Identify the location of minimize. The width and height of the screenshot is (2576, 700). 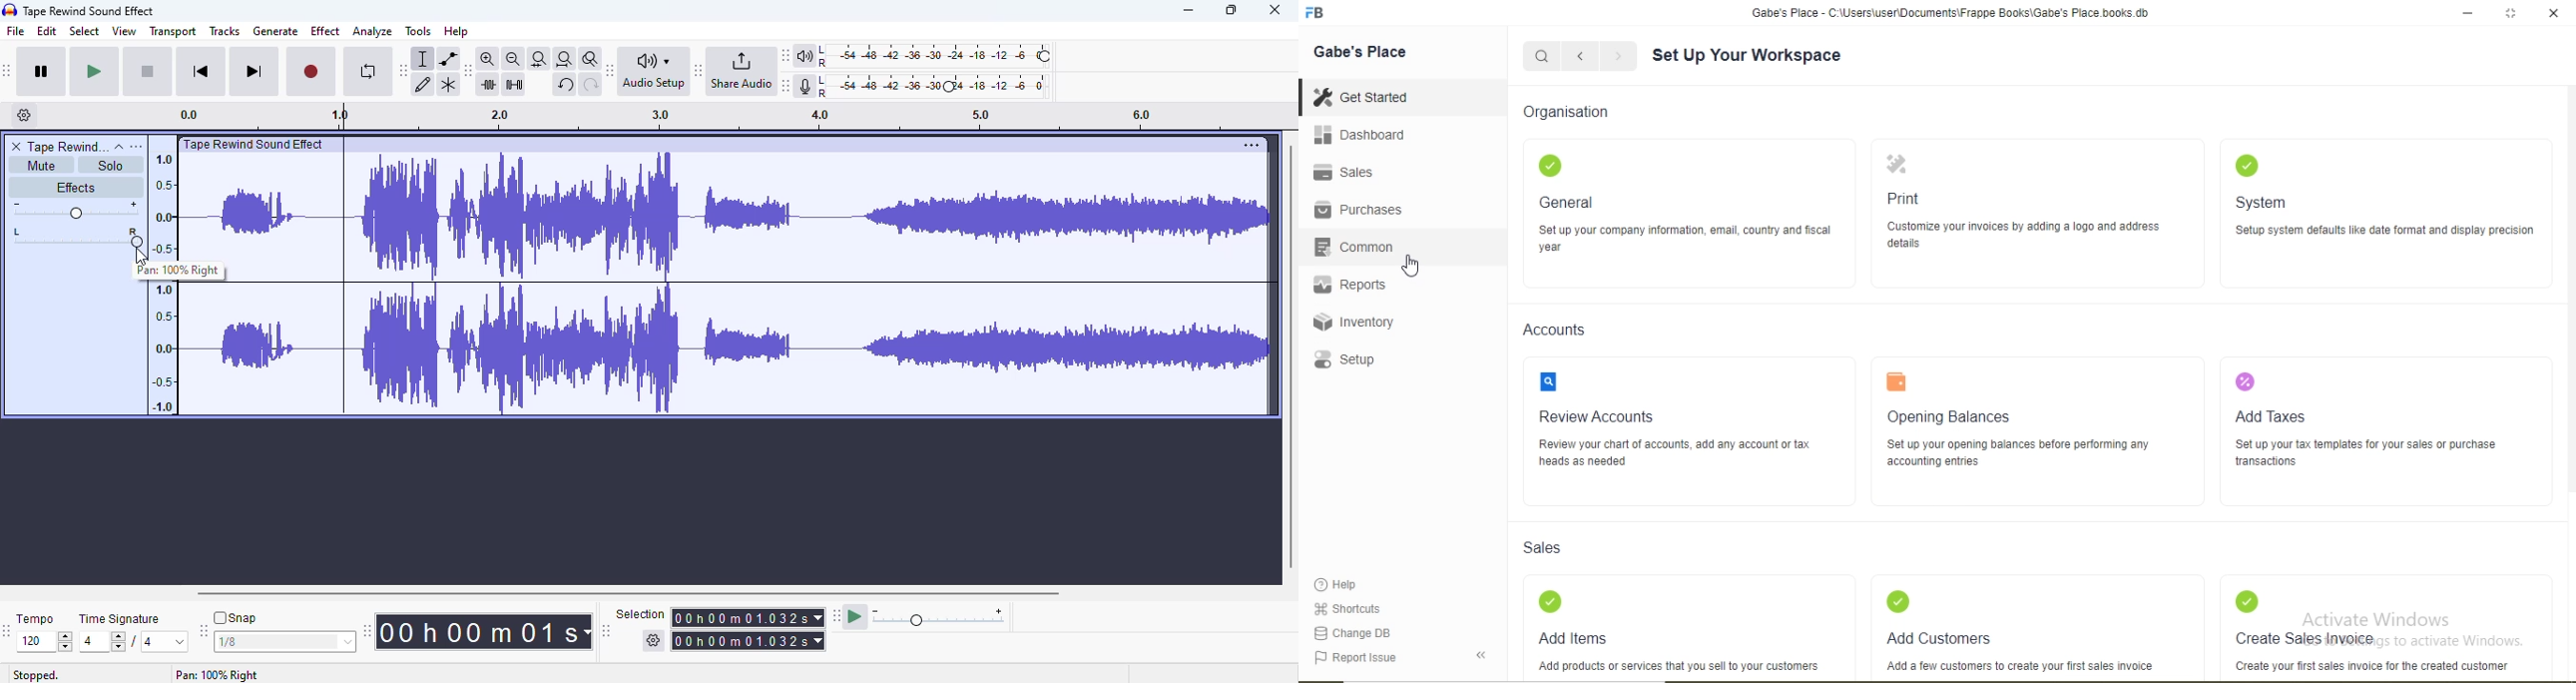
(2465, 14).